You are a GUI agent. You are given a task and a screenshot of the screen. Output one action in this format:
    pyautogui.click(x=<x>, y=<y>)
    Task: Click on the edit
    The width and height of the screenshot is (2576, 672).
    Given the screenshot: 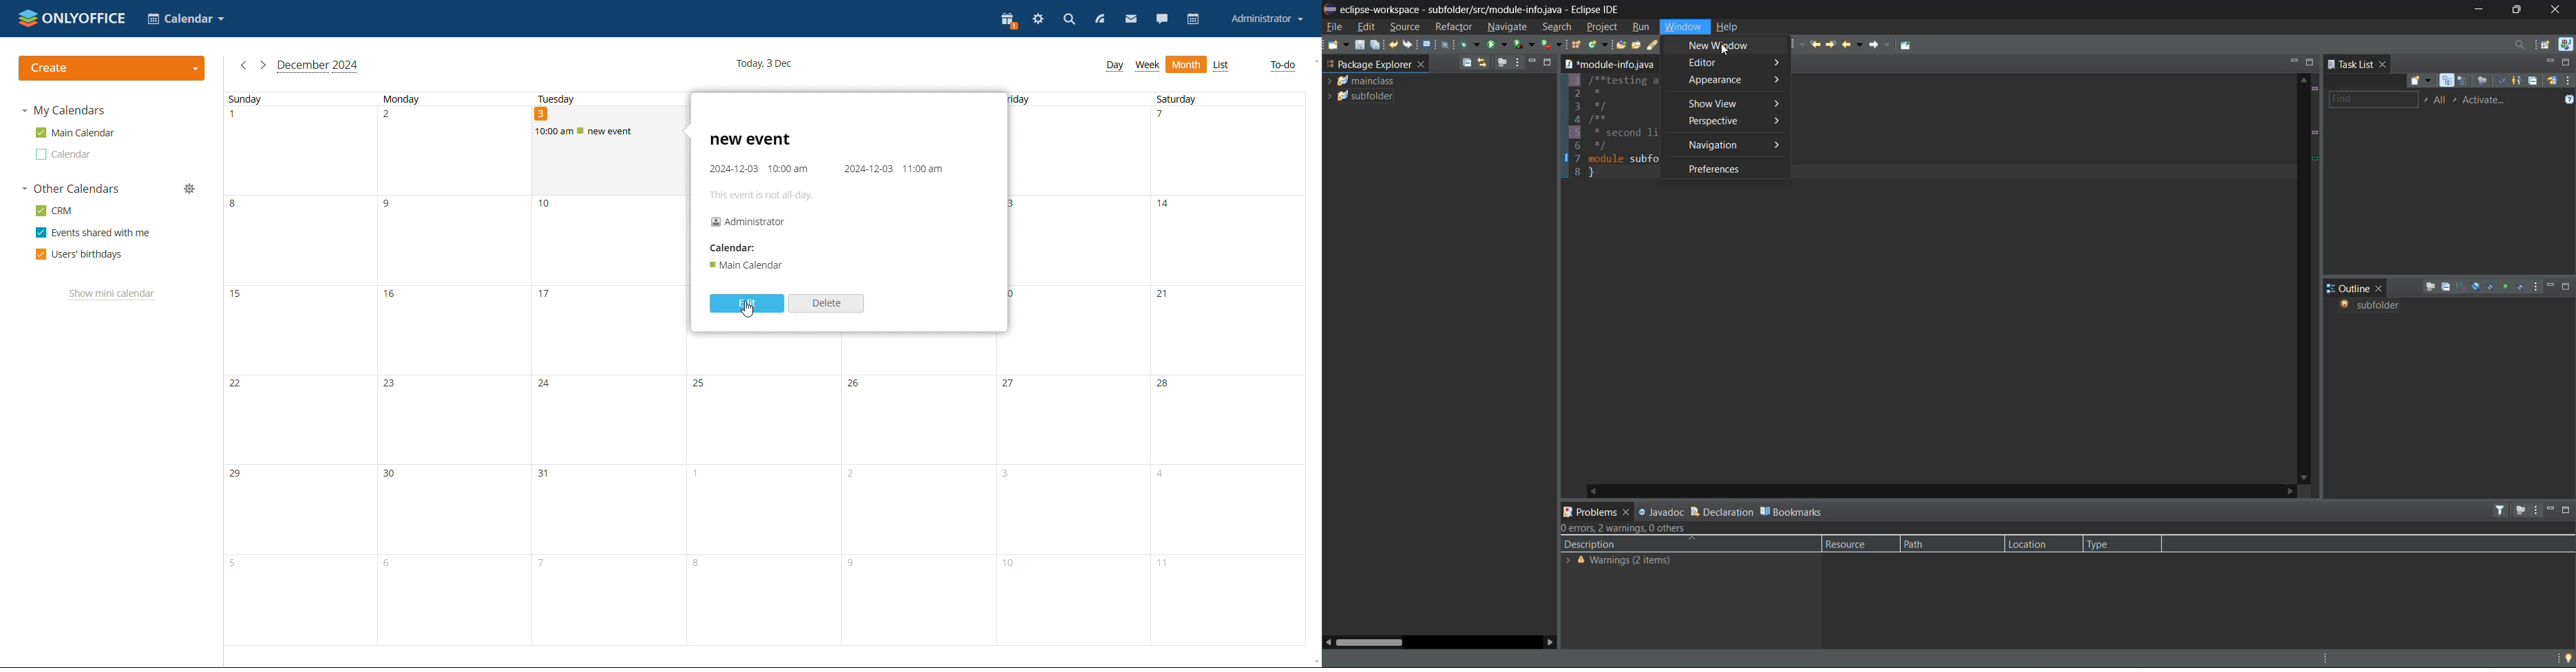 What is the action you would take?
    pyautogui.click(x=746, y=303)
    